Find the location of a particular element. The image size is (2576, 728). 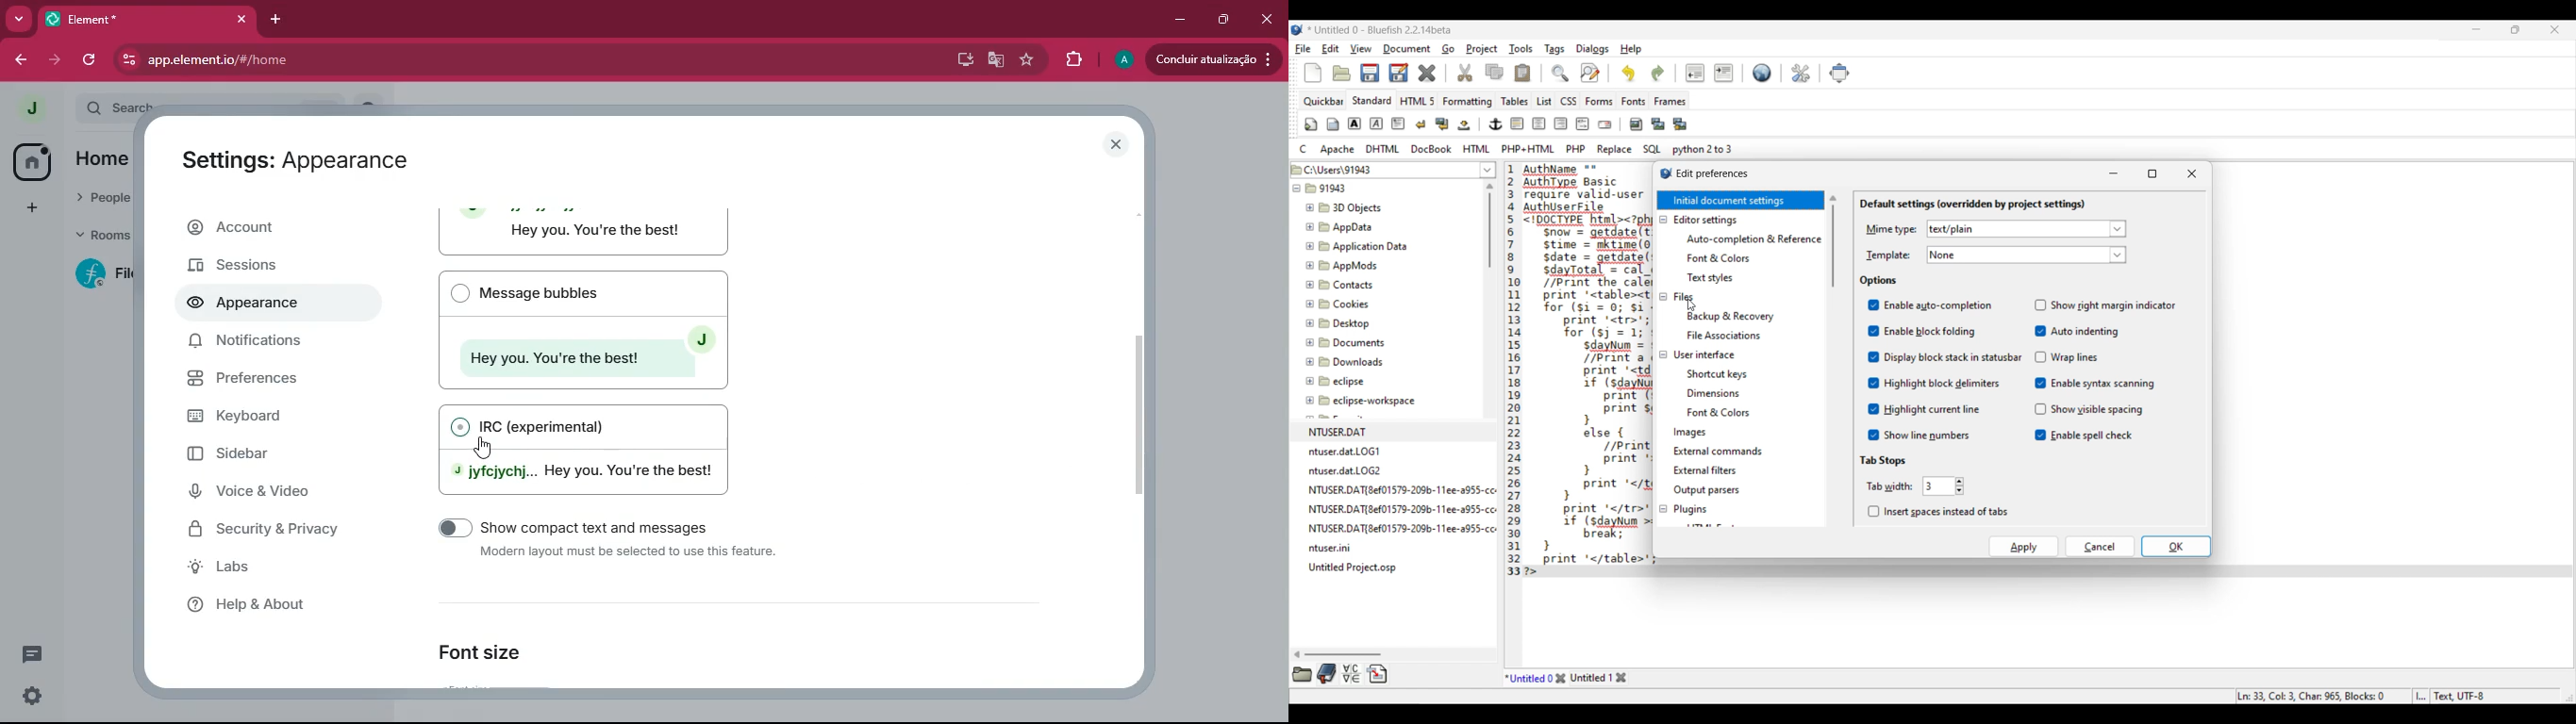

More tool options is located at coordinates (1340, 673).